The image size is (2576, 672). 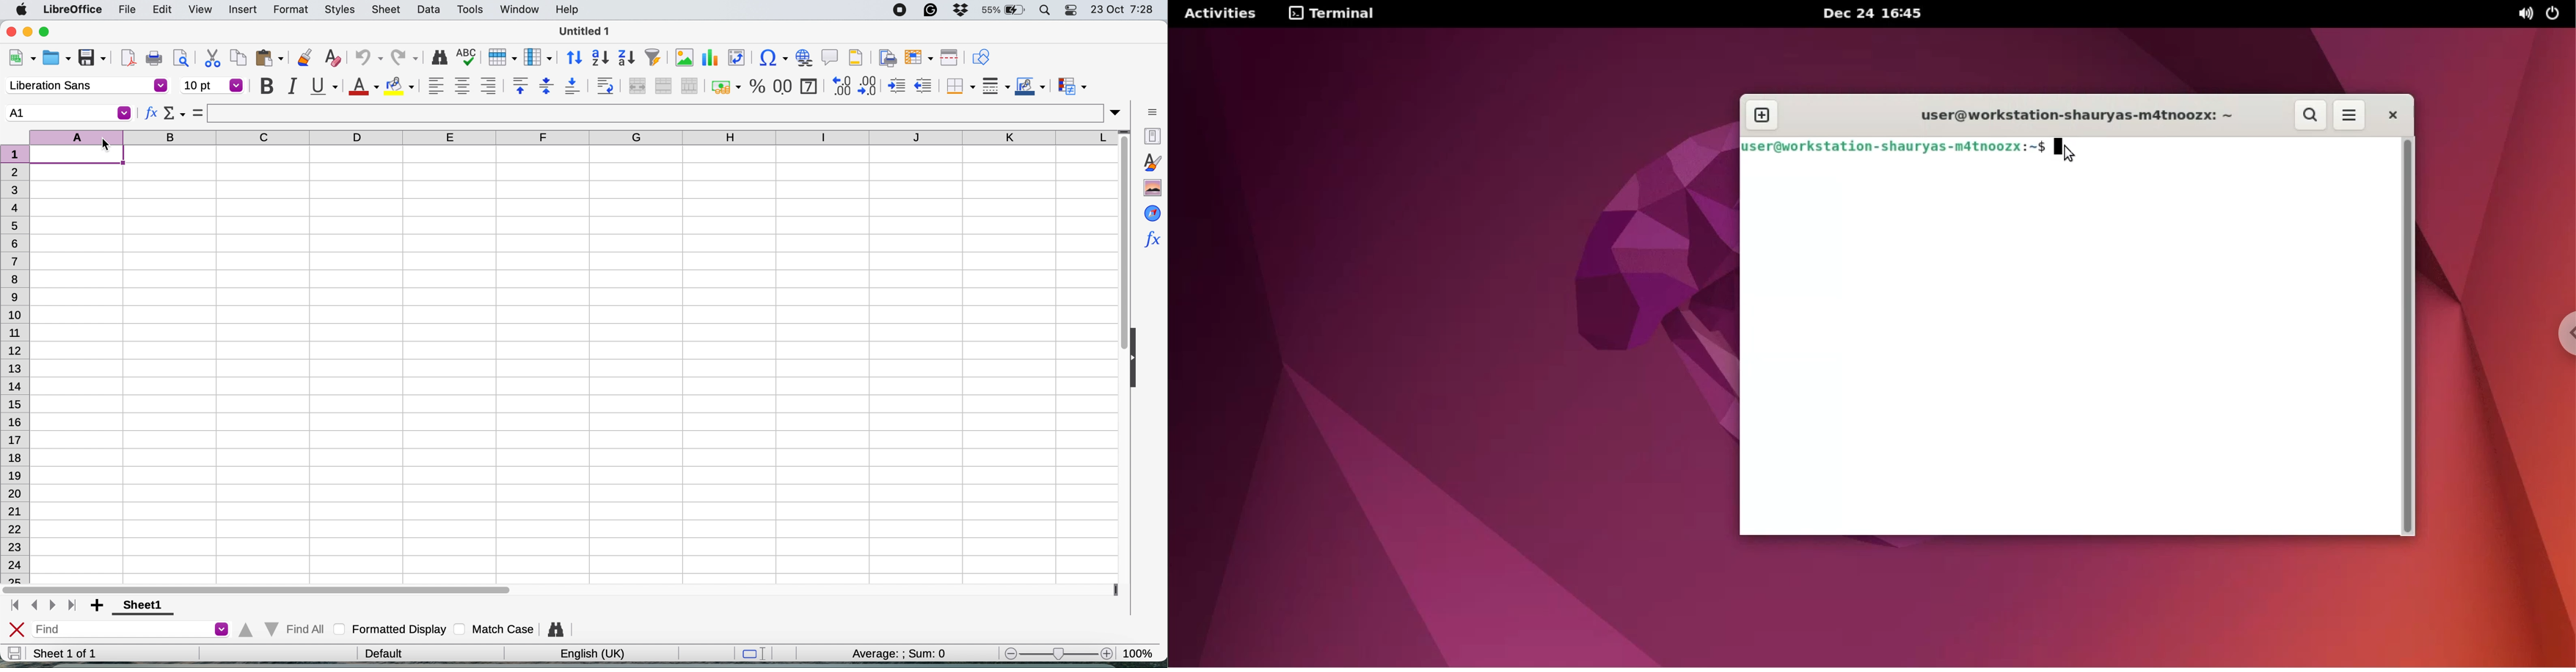 What do you see at coordinates (200, 11) in the screenshot?
I see `view` at bounding box center [200, 11].